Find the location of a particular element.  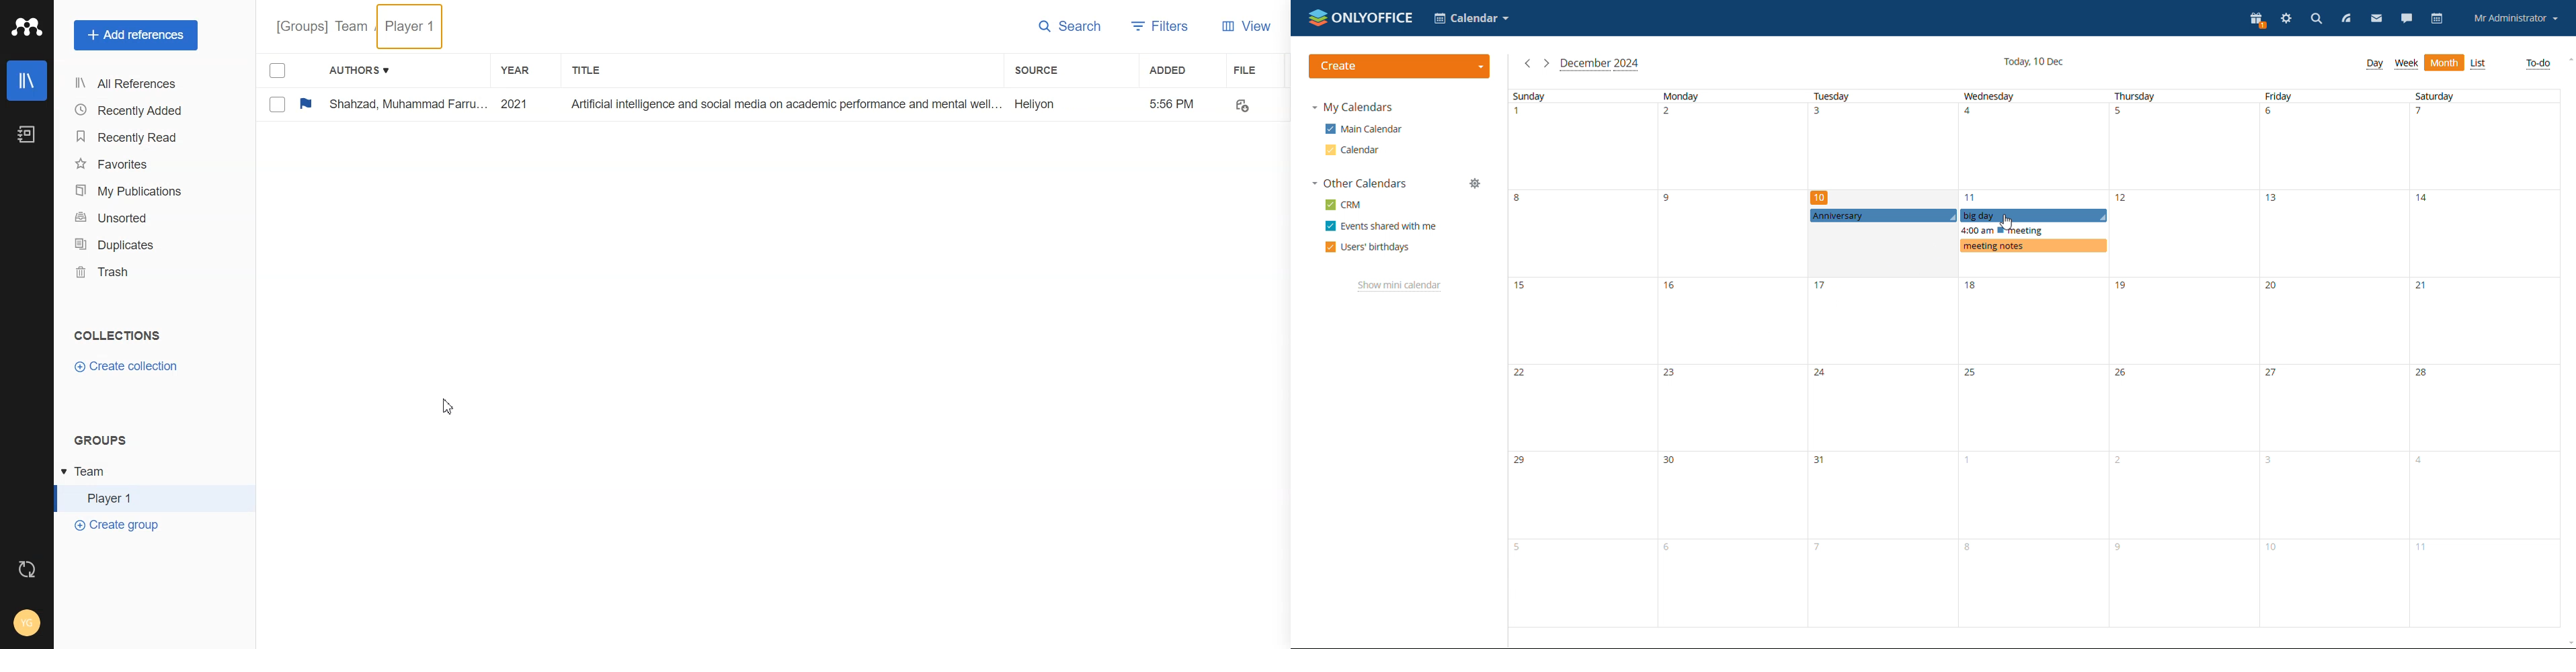

Text is located at coordinates (118, 335).